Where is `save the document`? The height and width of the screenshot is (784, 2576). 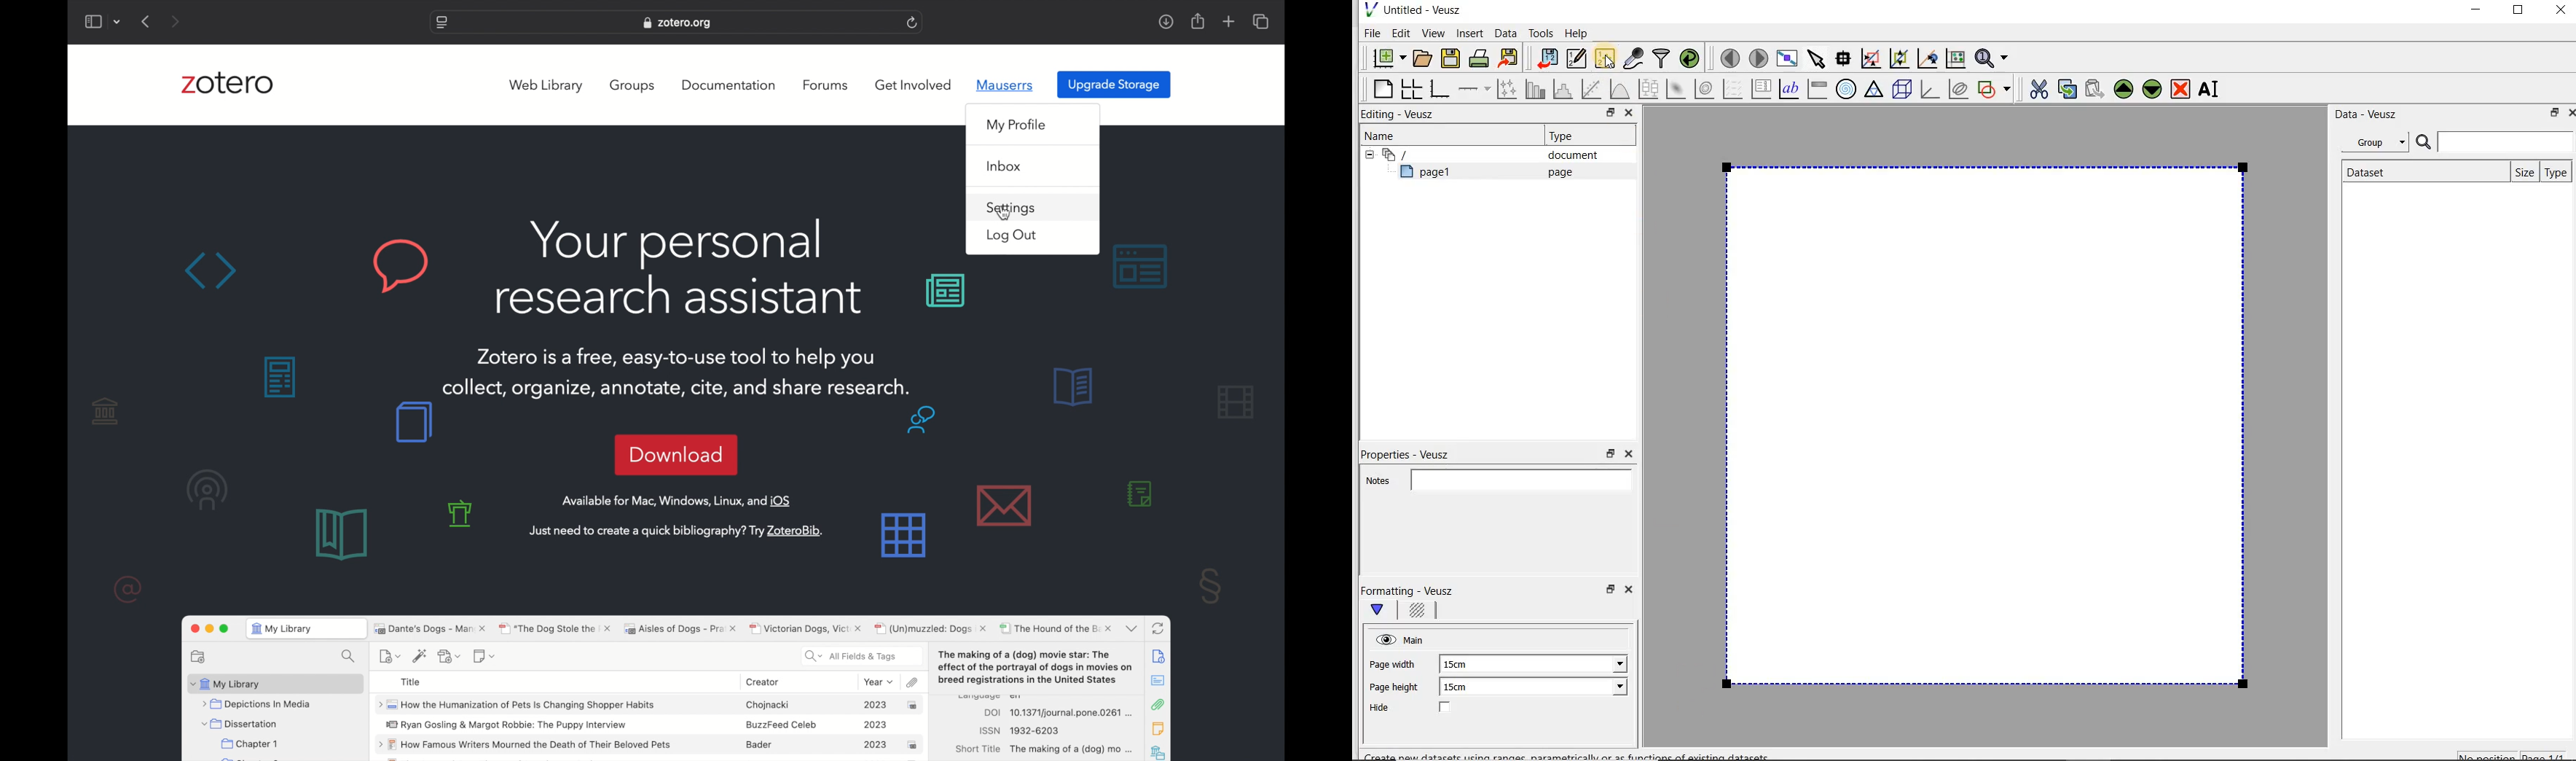
save the document is located at coordinates (1454, 59).